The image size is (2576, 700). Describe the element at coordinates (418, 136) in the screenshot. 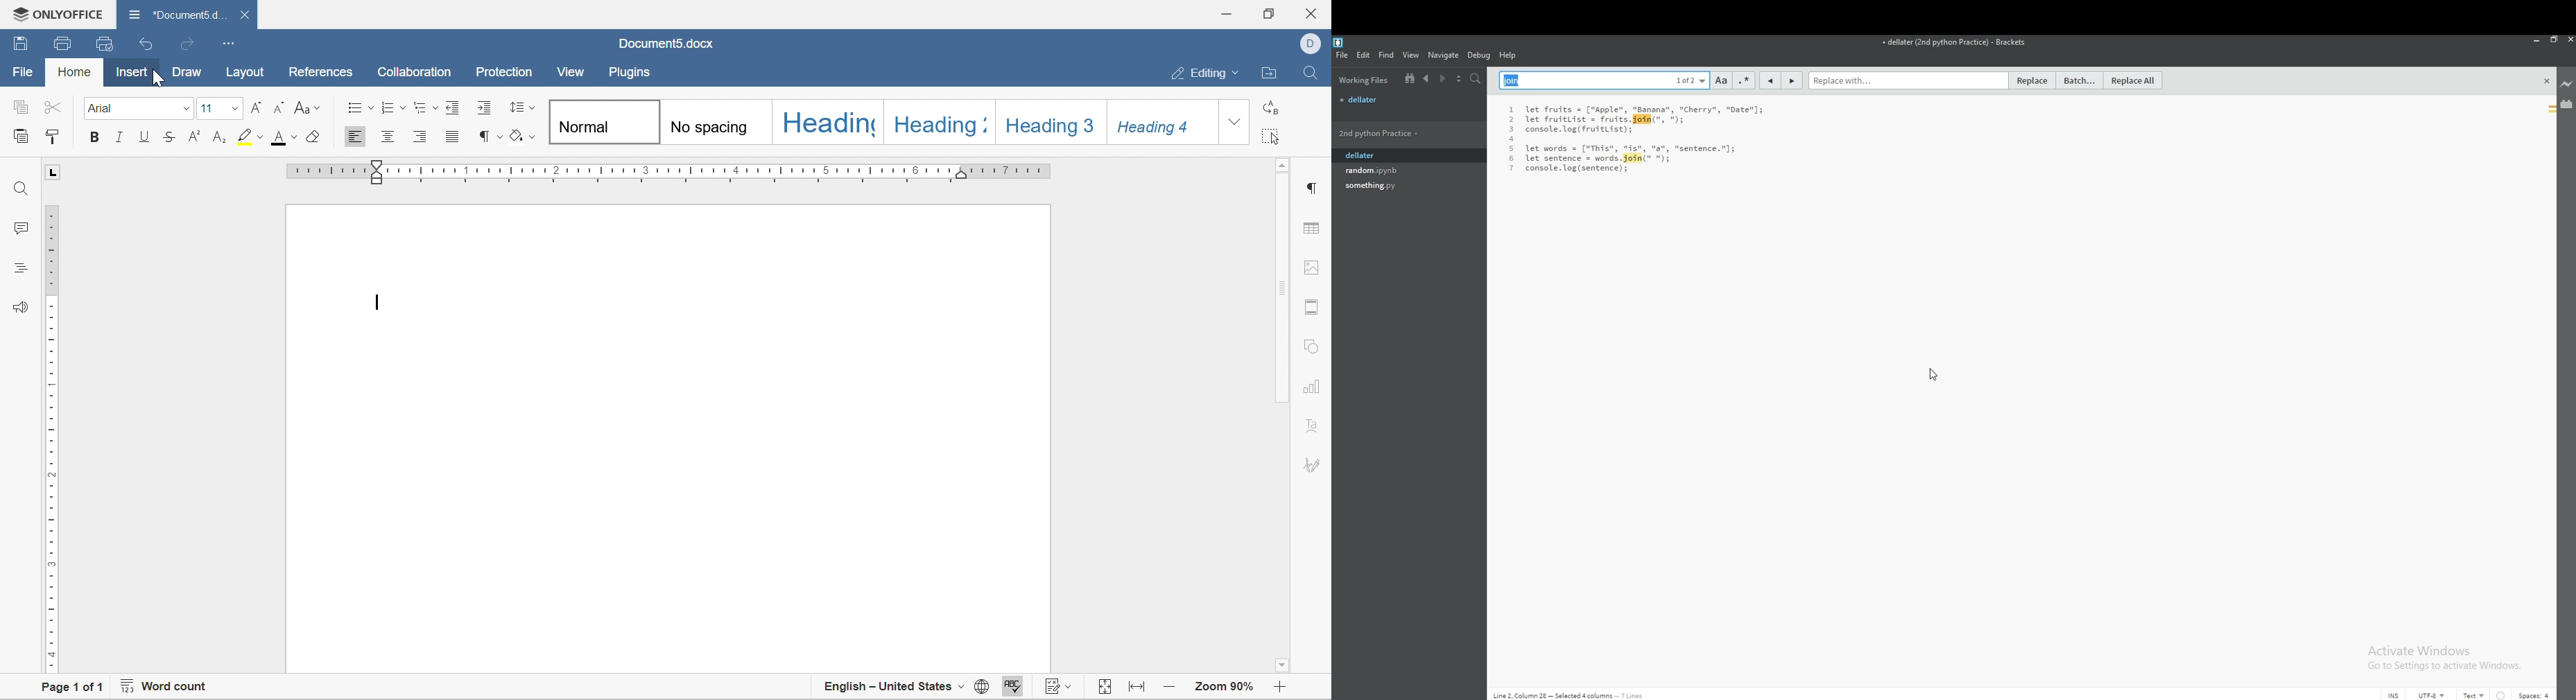

I see `align right` at that location.